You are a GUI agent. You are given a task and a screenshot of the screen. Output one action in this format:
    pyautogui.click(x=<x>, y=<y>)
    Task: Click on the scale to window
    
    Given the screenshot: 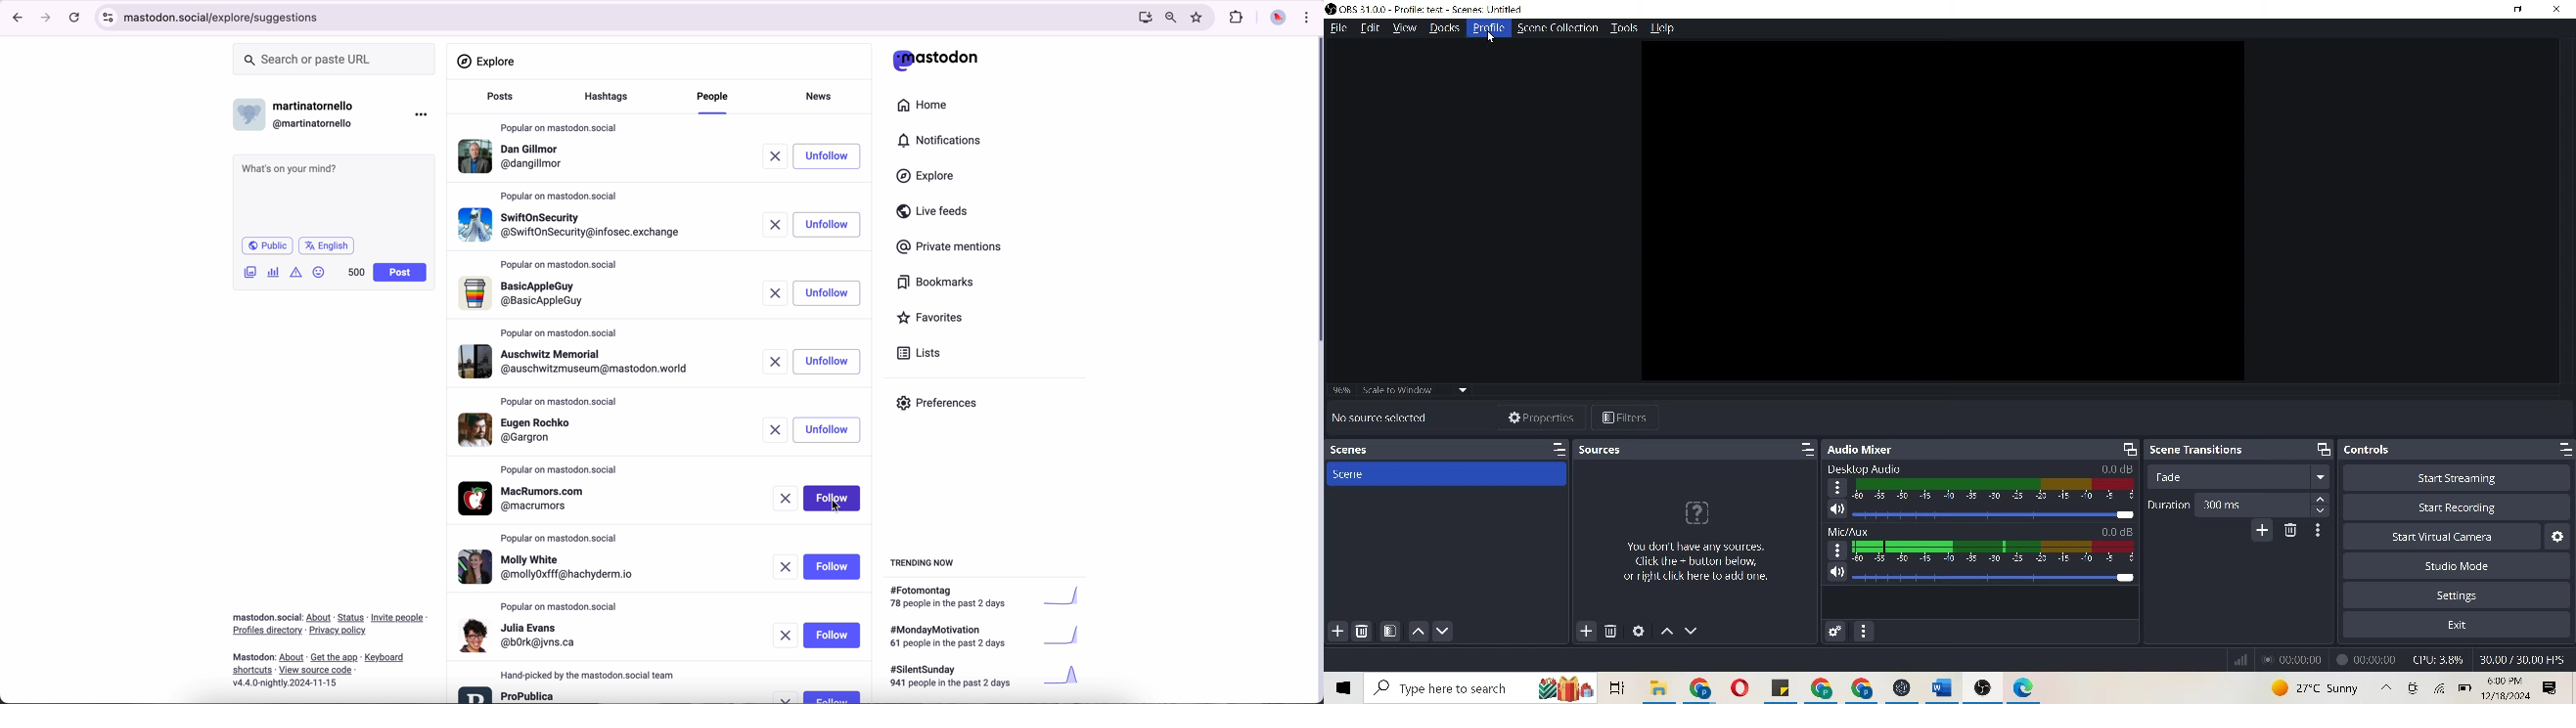 What is the action you would take?
    pyautogui.click(x=1414, y=393)
    